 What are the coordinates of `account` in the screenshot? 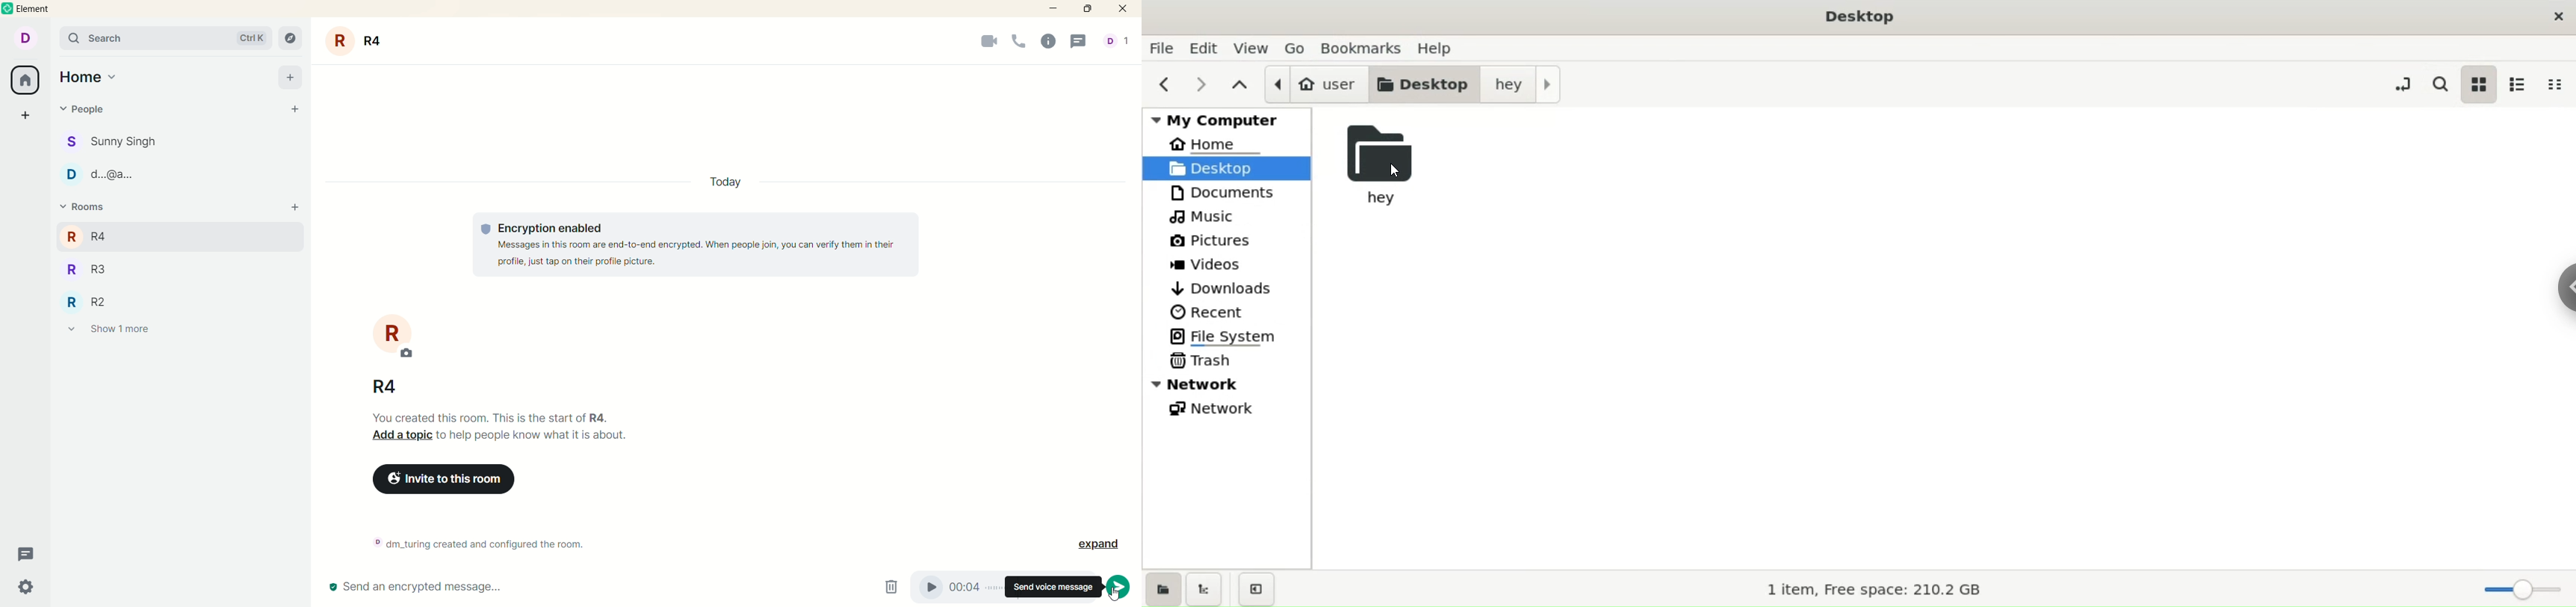 It's located at (29, 39).